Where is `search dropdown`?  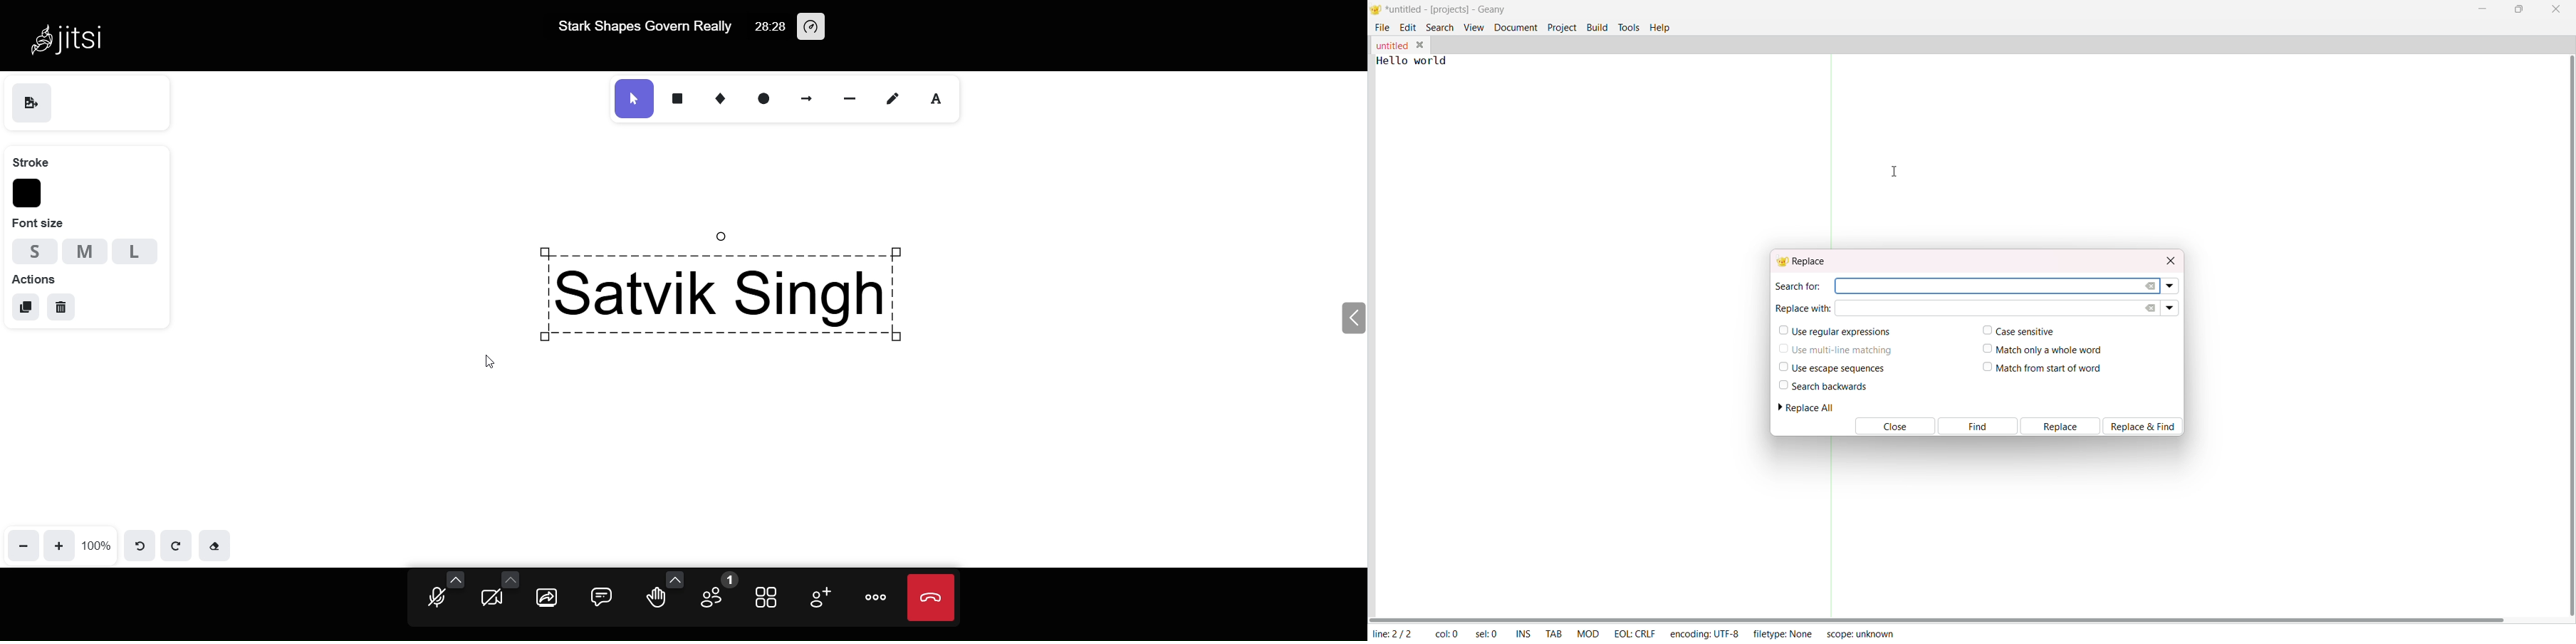
search dropdown is located at coordinates (2171, 286).